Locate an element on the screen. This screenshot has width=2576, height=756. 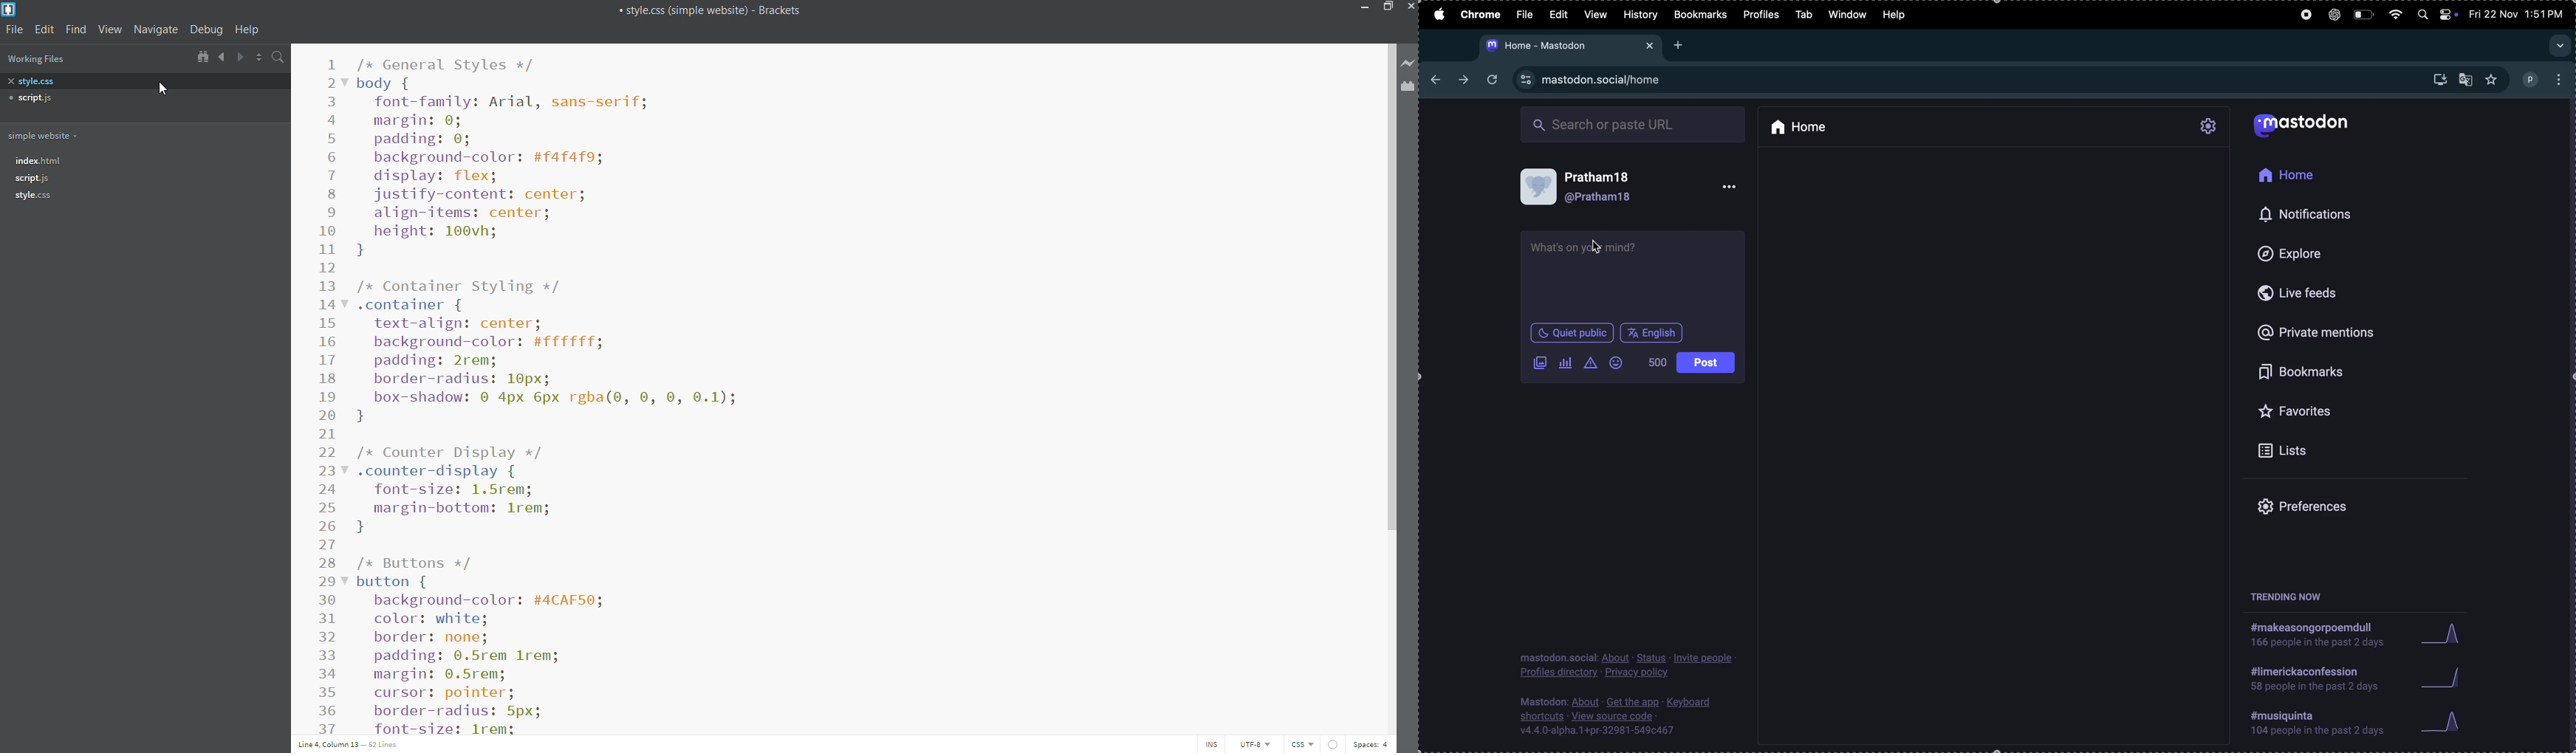
index.html is located at coordinates (143, 160).